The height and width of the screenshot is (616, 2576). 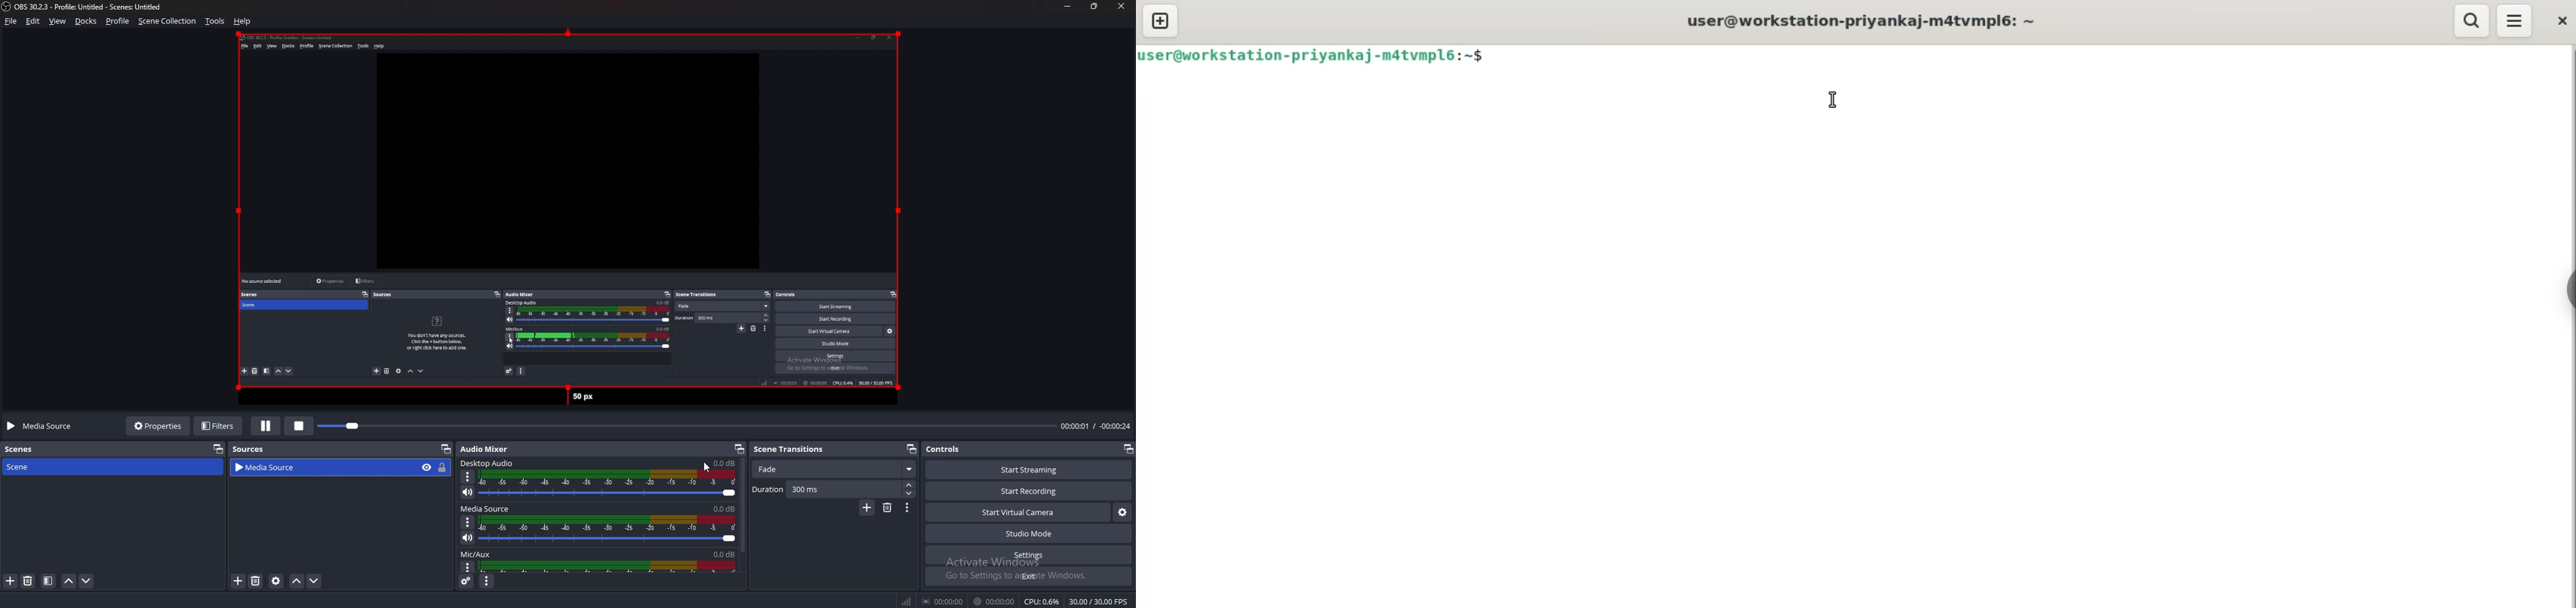 I want to click on 00:00:01 / 00:00:24, so click(x=1095, y=426).